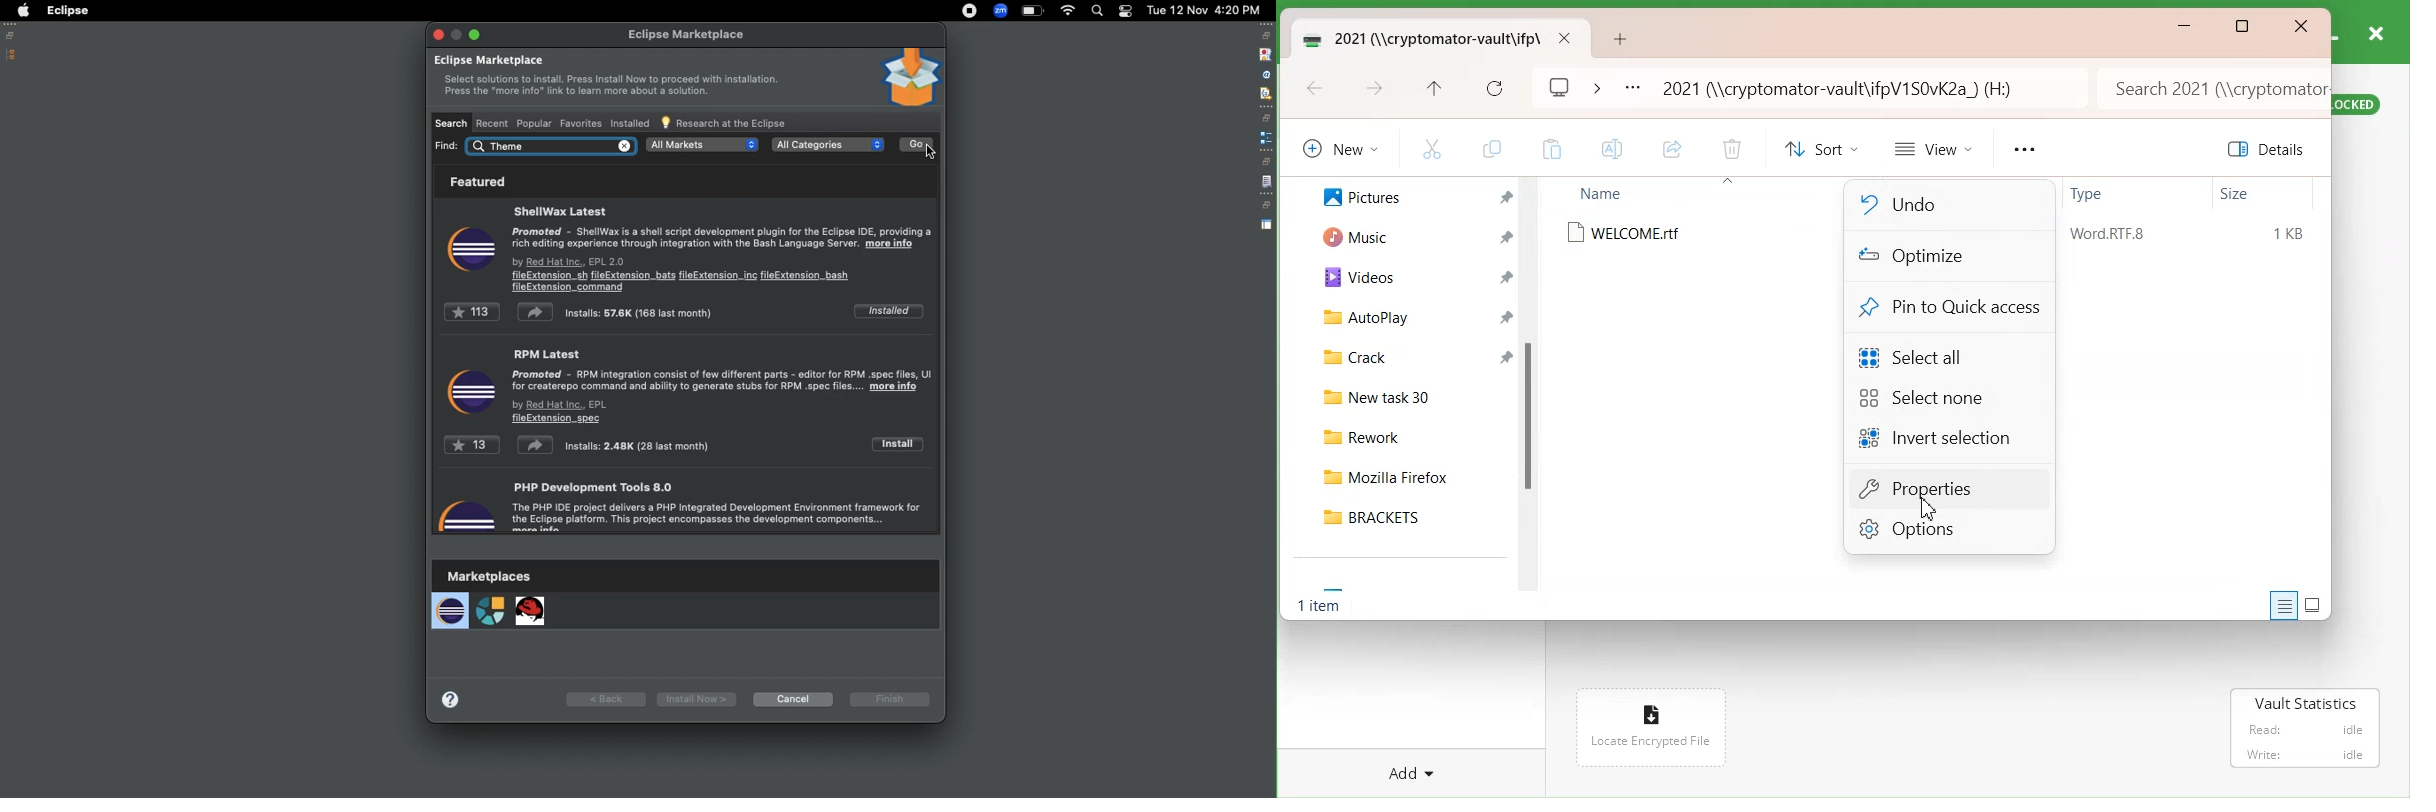  What do you see at coordinates (1267, 35) in the screenshot?
I see `restore` at bounding box center [1267, 35].